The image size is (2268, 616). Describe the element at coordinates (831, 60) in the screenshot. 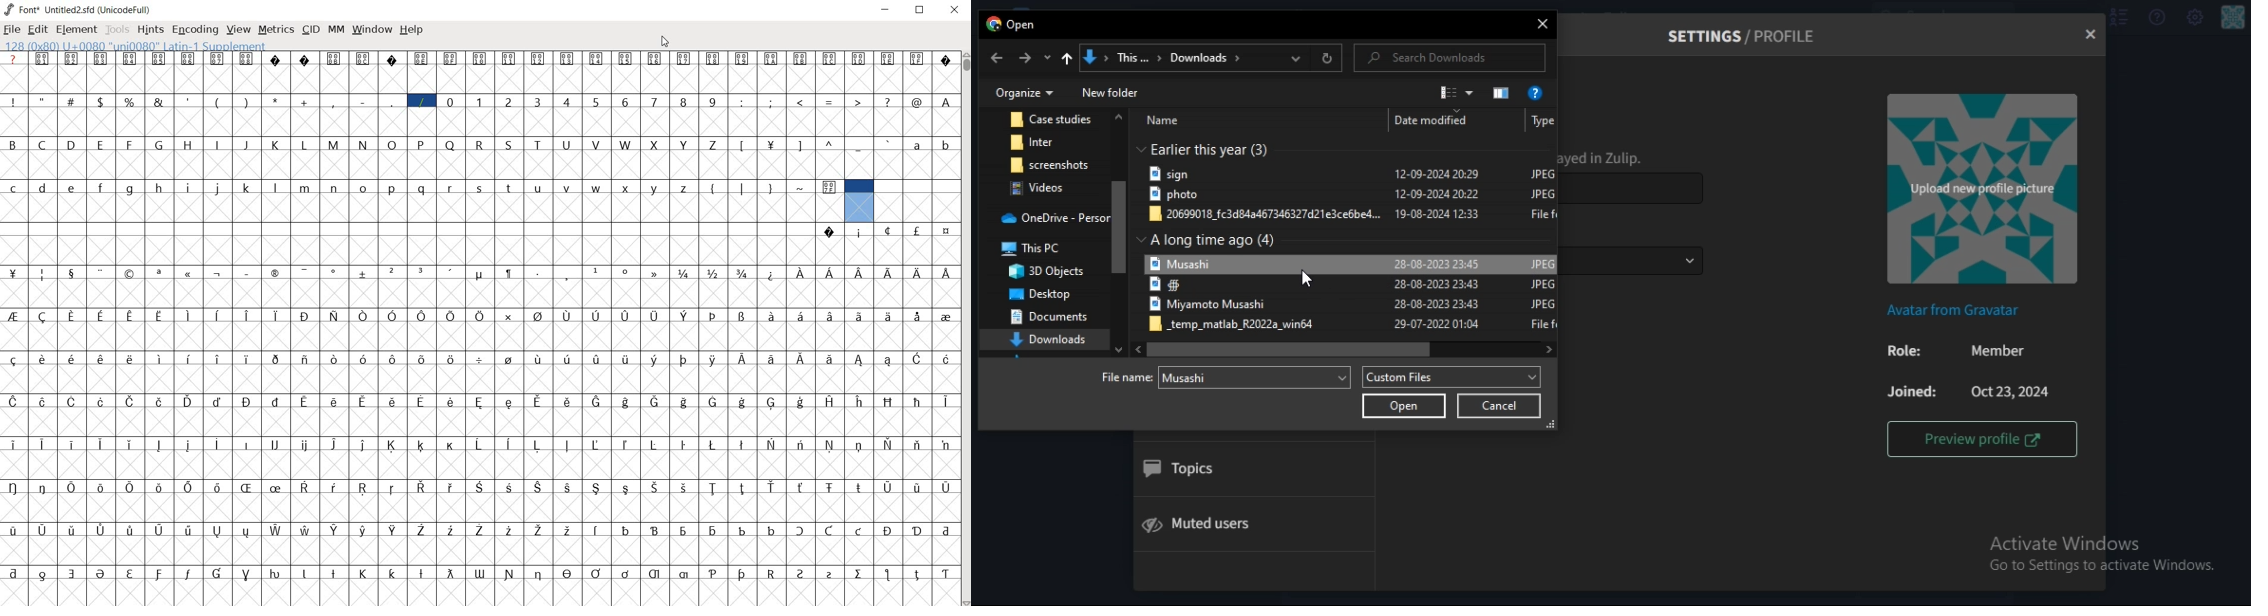

I see `Symbol` at that location.